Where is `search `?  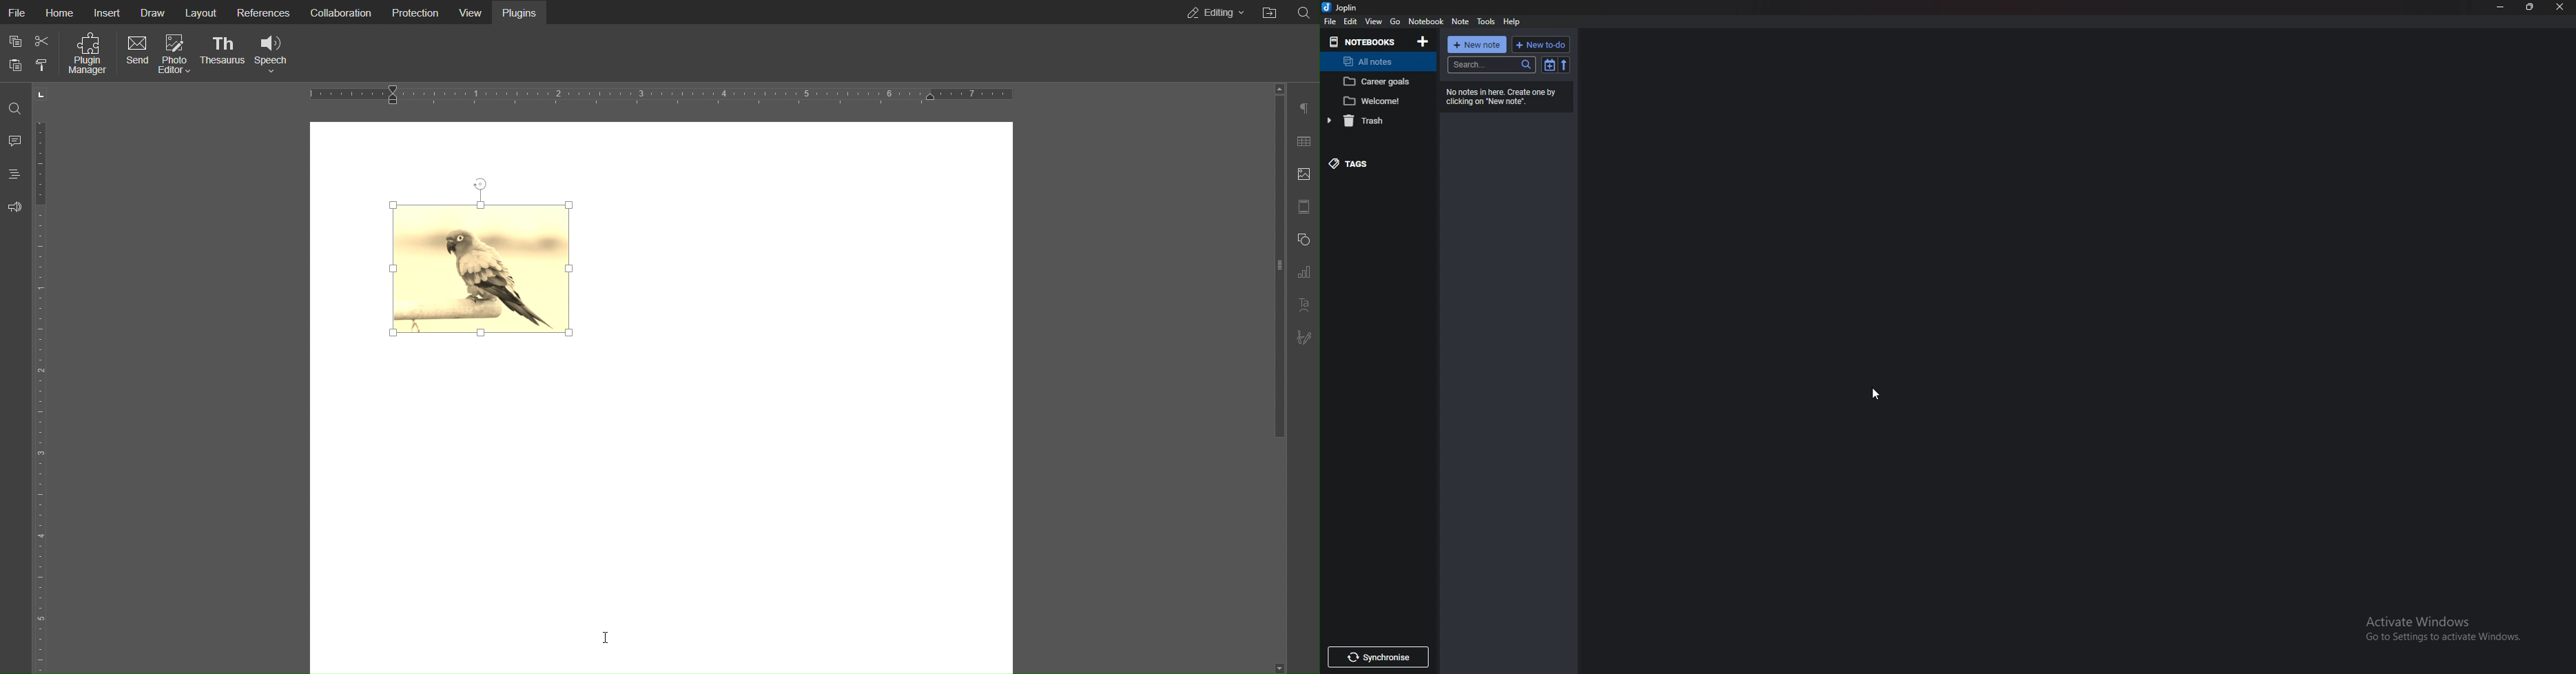
search  is located at coordinates (1491, 66).